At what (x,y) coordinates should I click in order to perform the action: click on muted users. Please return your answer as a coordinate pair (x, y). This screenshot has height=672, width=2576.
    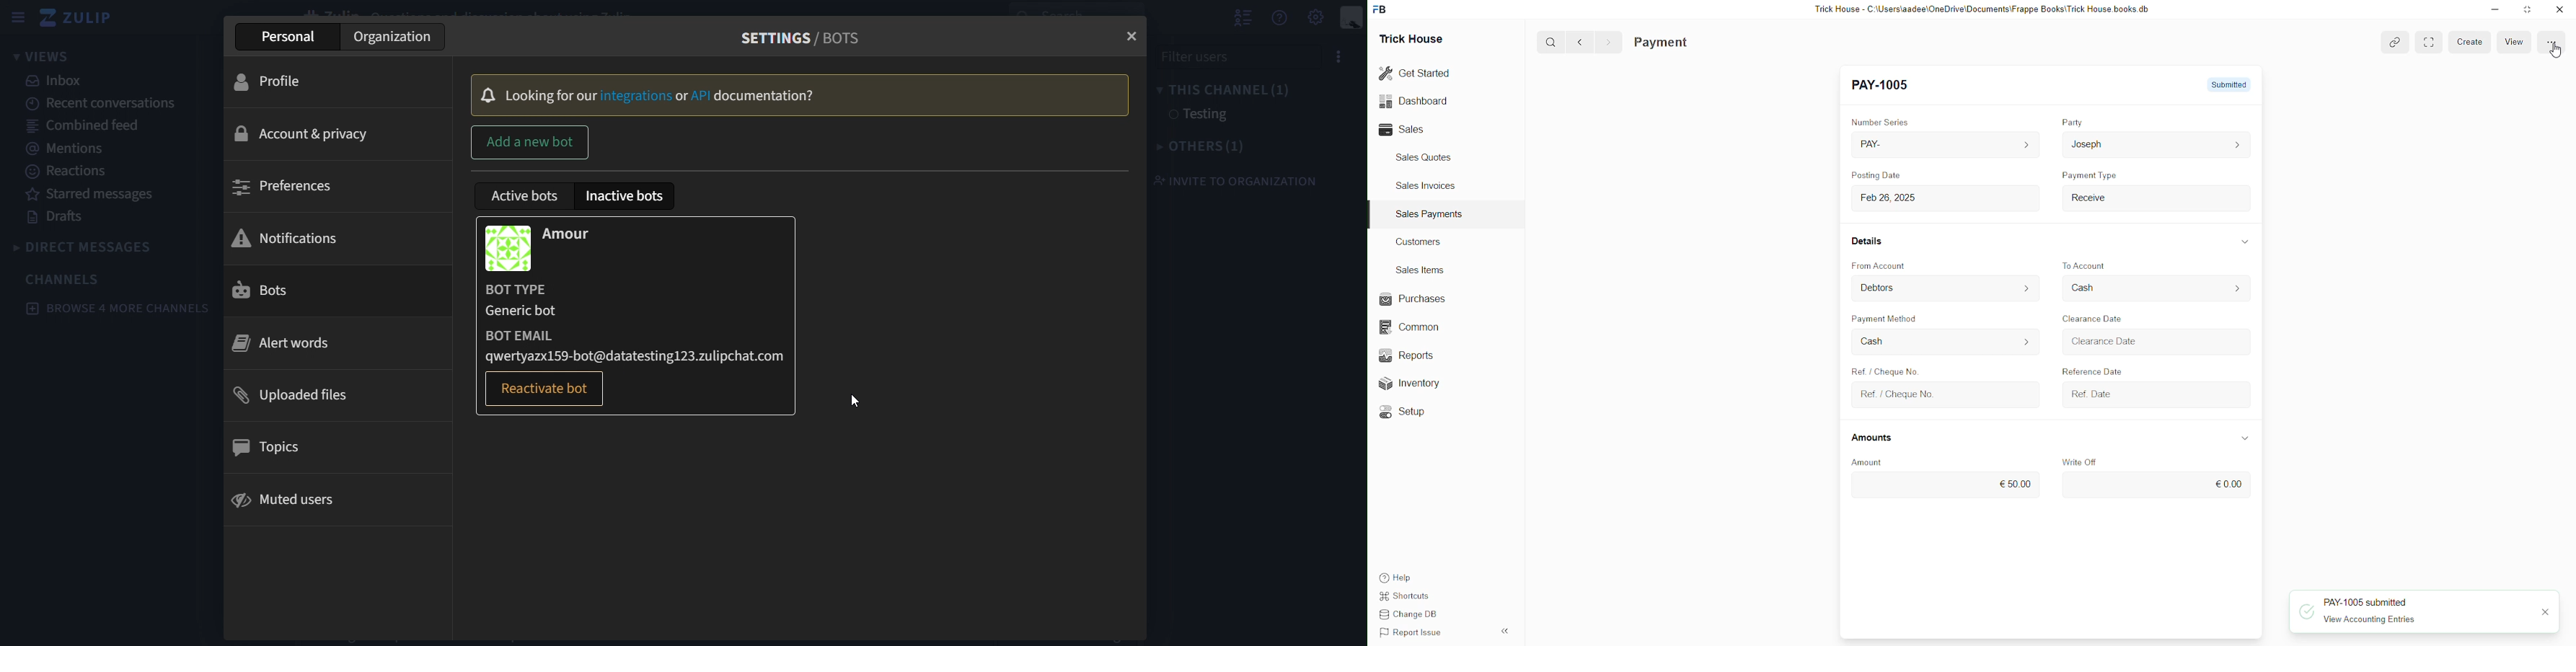
    Looking at the image, I should click on (281, 502).